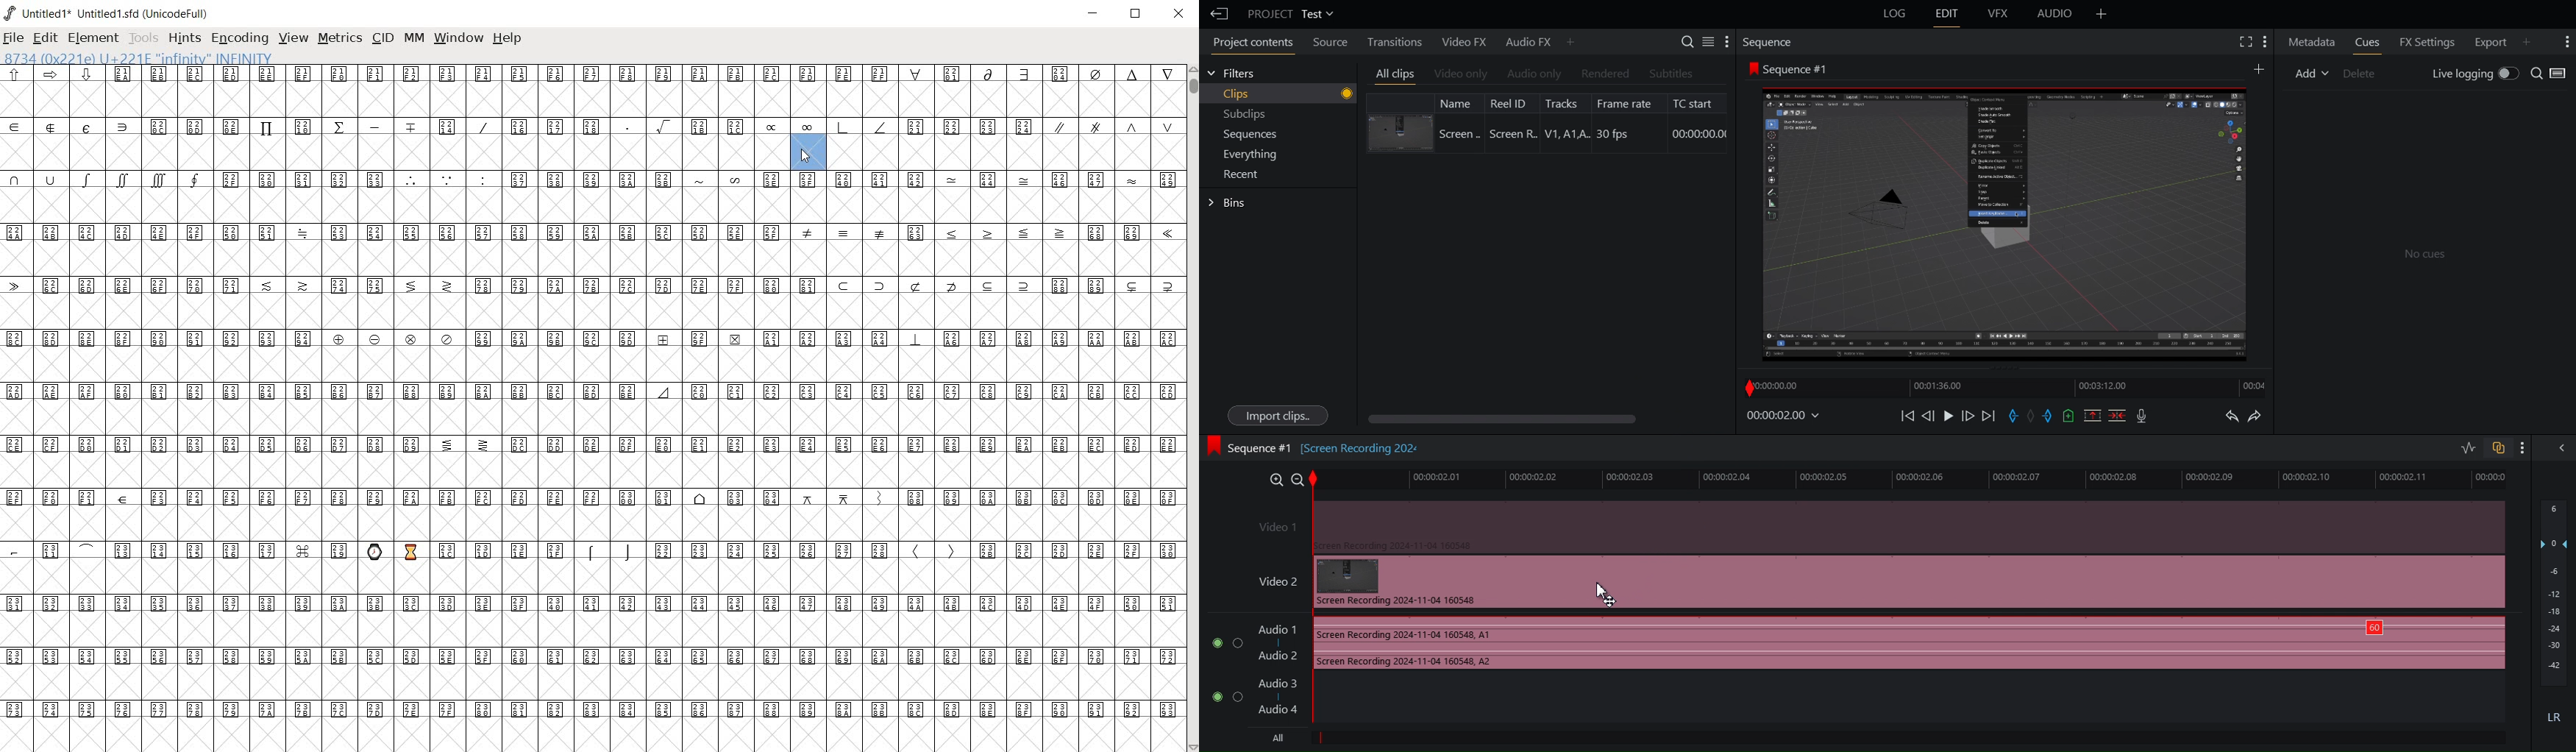  I want to click on More, so click(2101, 14).